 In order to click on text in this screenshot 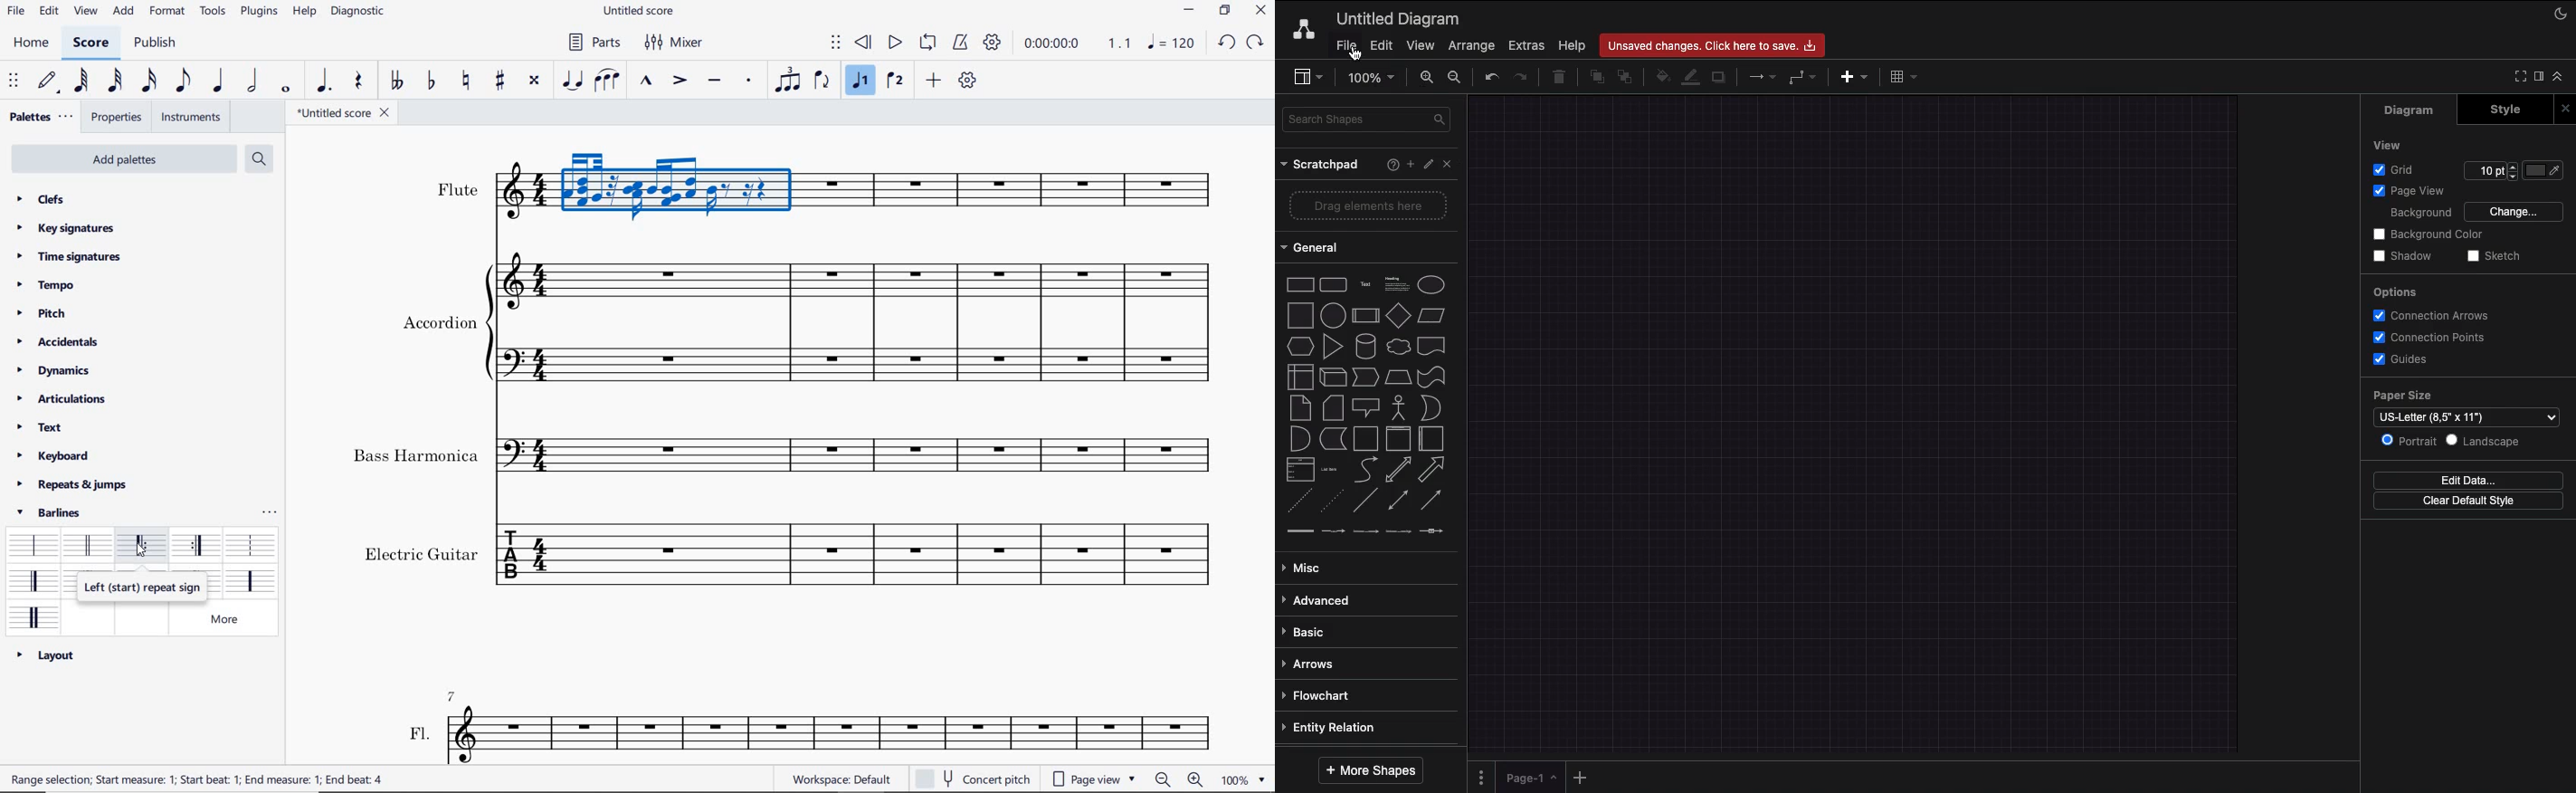, I will do `click(39, 427)`.